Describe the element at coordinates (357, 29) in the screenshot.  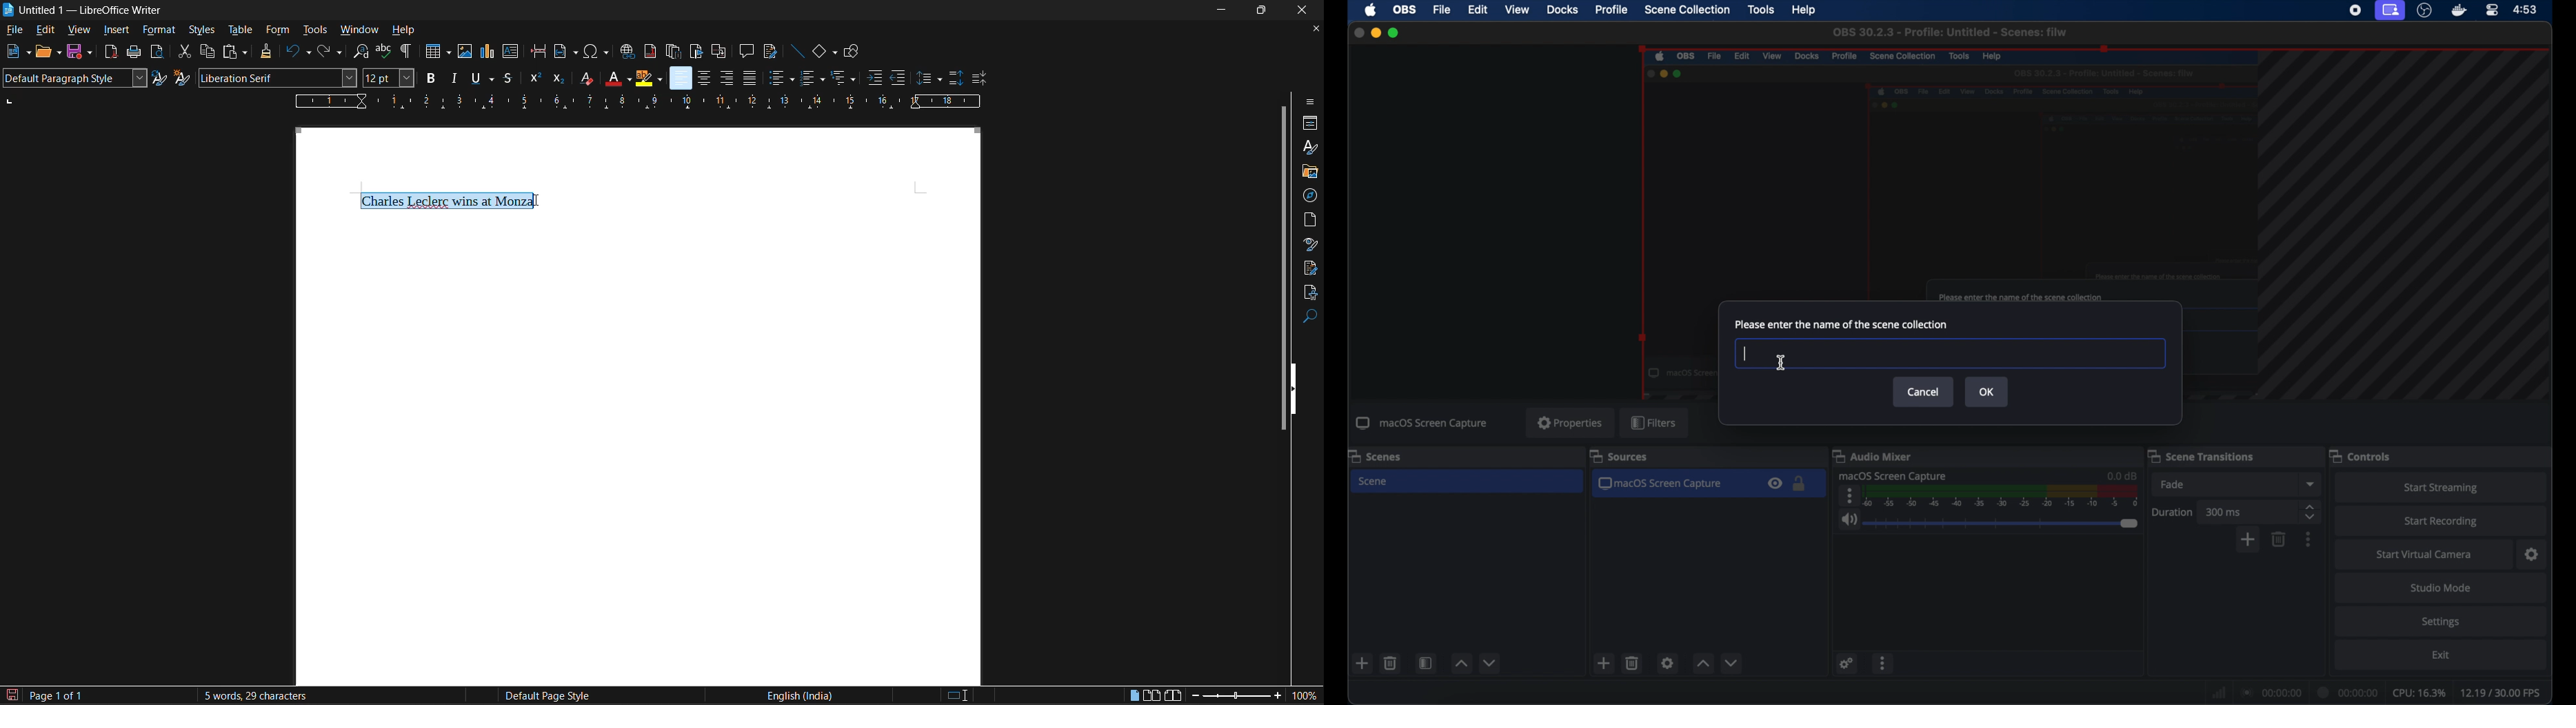
I see `window` at that location.